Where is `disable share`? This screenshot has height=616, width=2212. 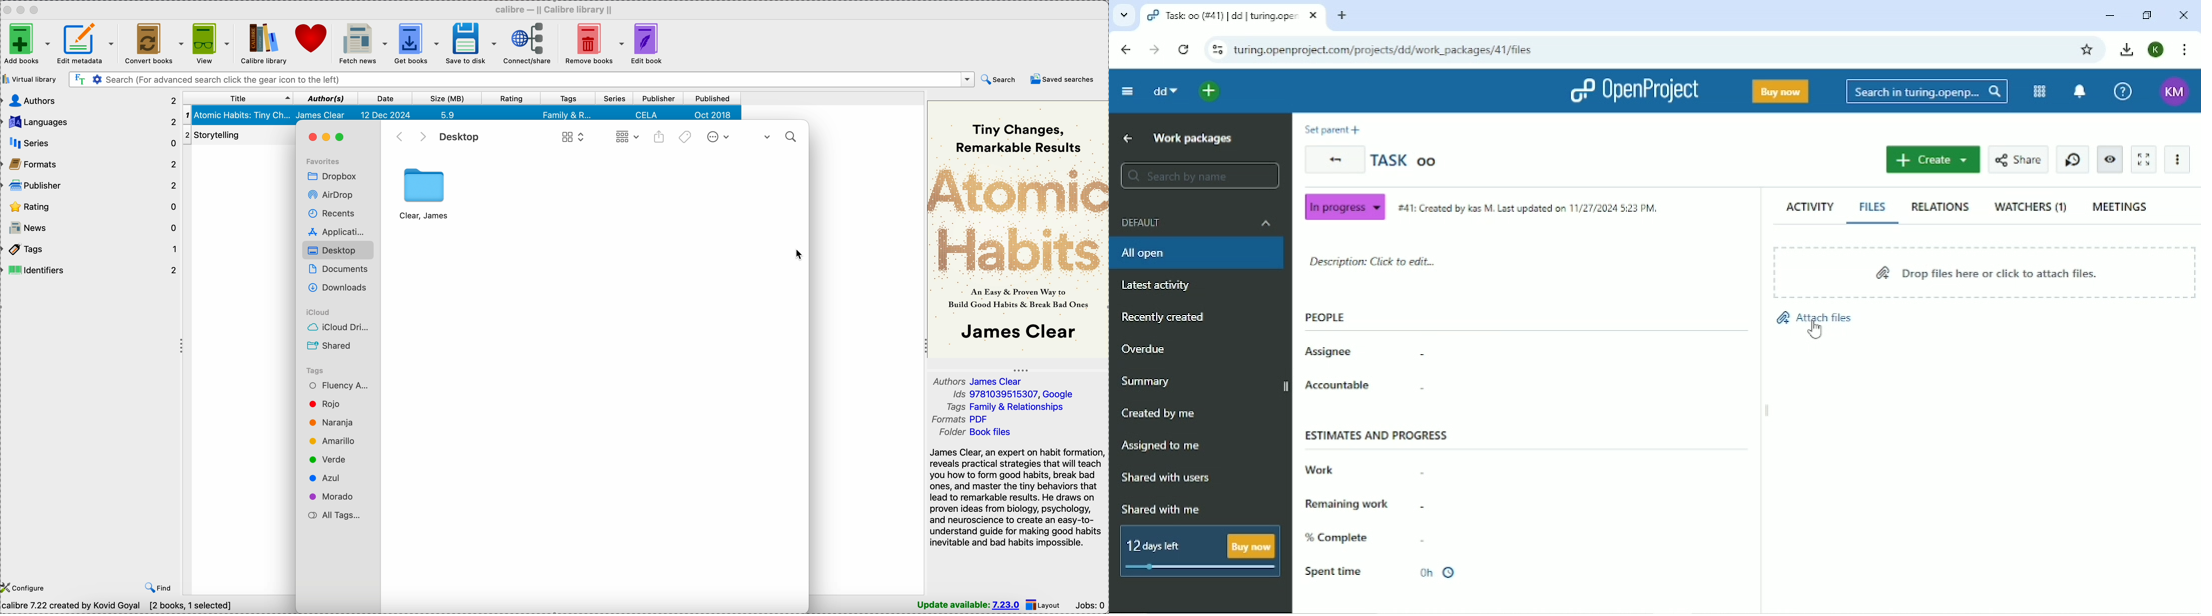
disable share is located at coordinates (660, 138).